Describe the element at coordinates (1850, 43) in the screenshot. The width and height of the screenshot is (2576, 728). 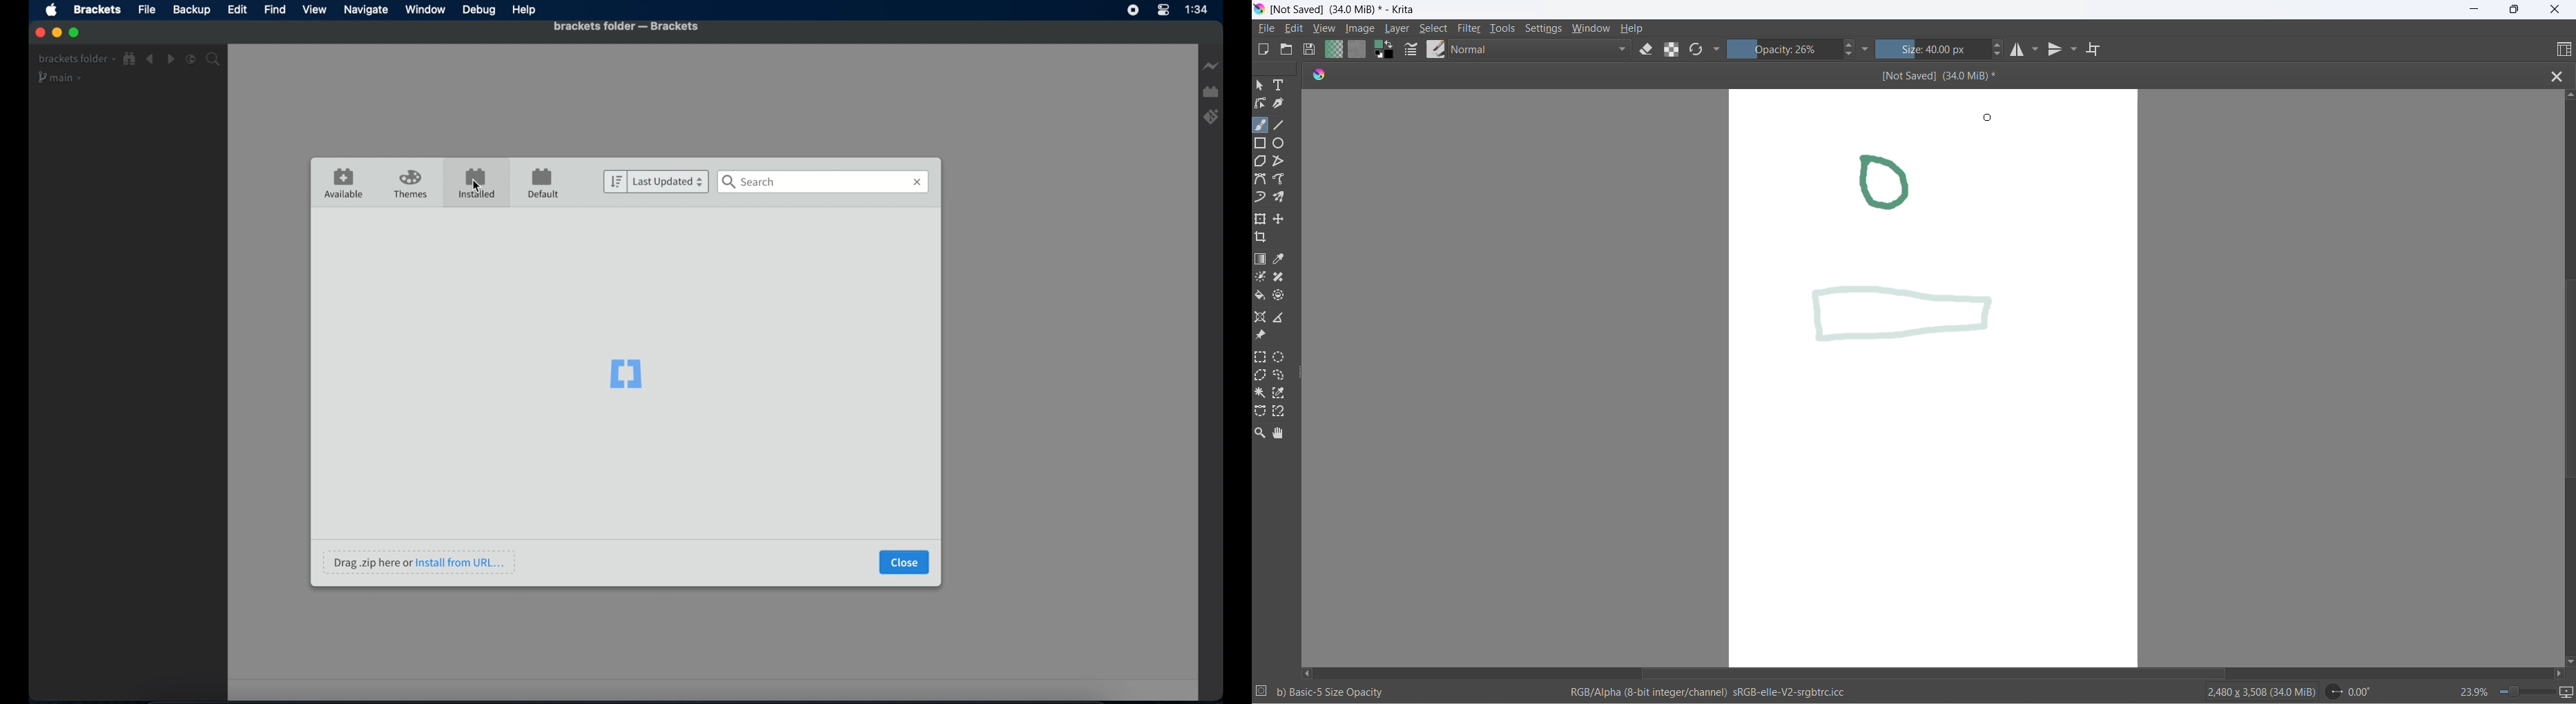
I see `increase opacity button` at that location.